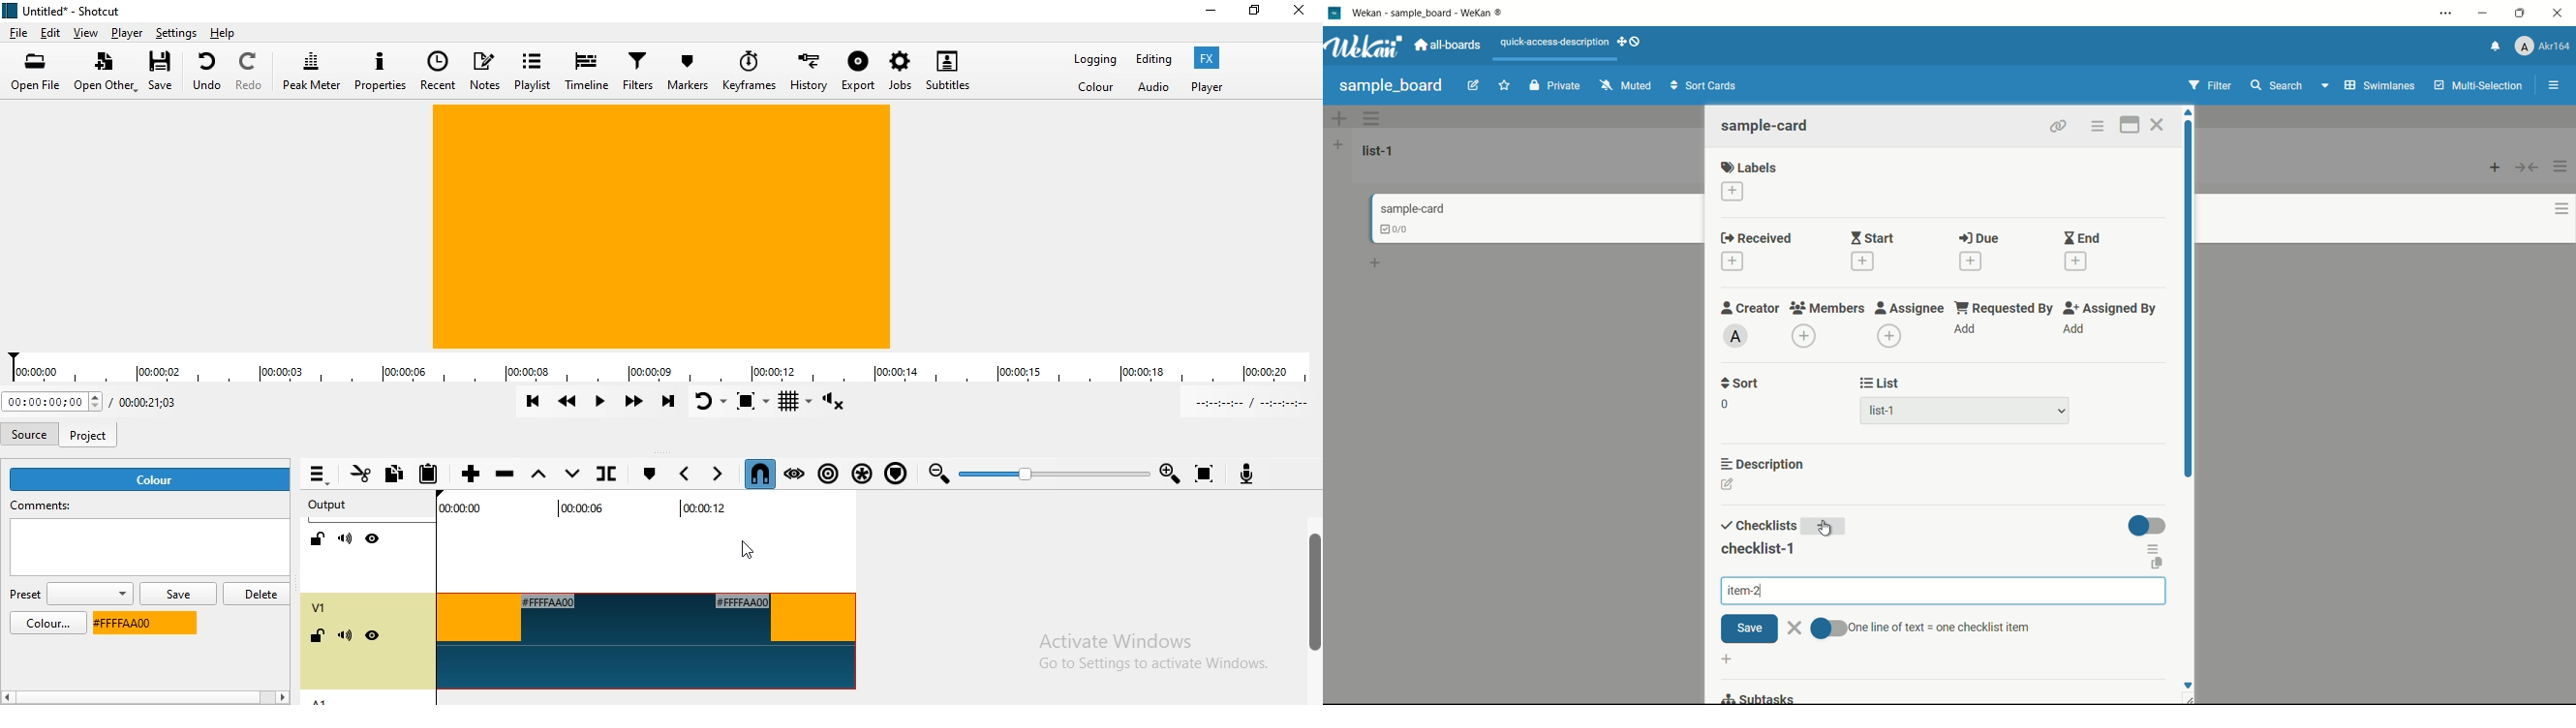 This screenshot has width=2576, height=728. What do you see at coordinates (1253, 15) in the screenshot?
I see `restore` at bounding box center [1253, 15].